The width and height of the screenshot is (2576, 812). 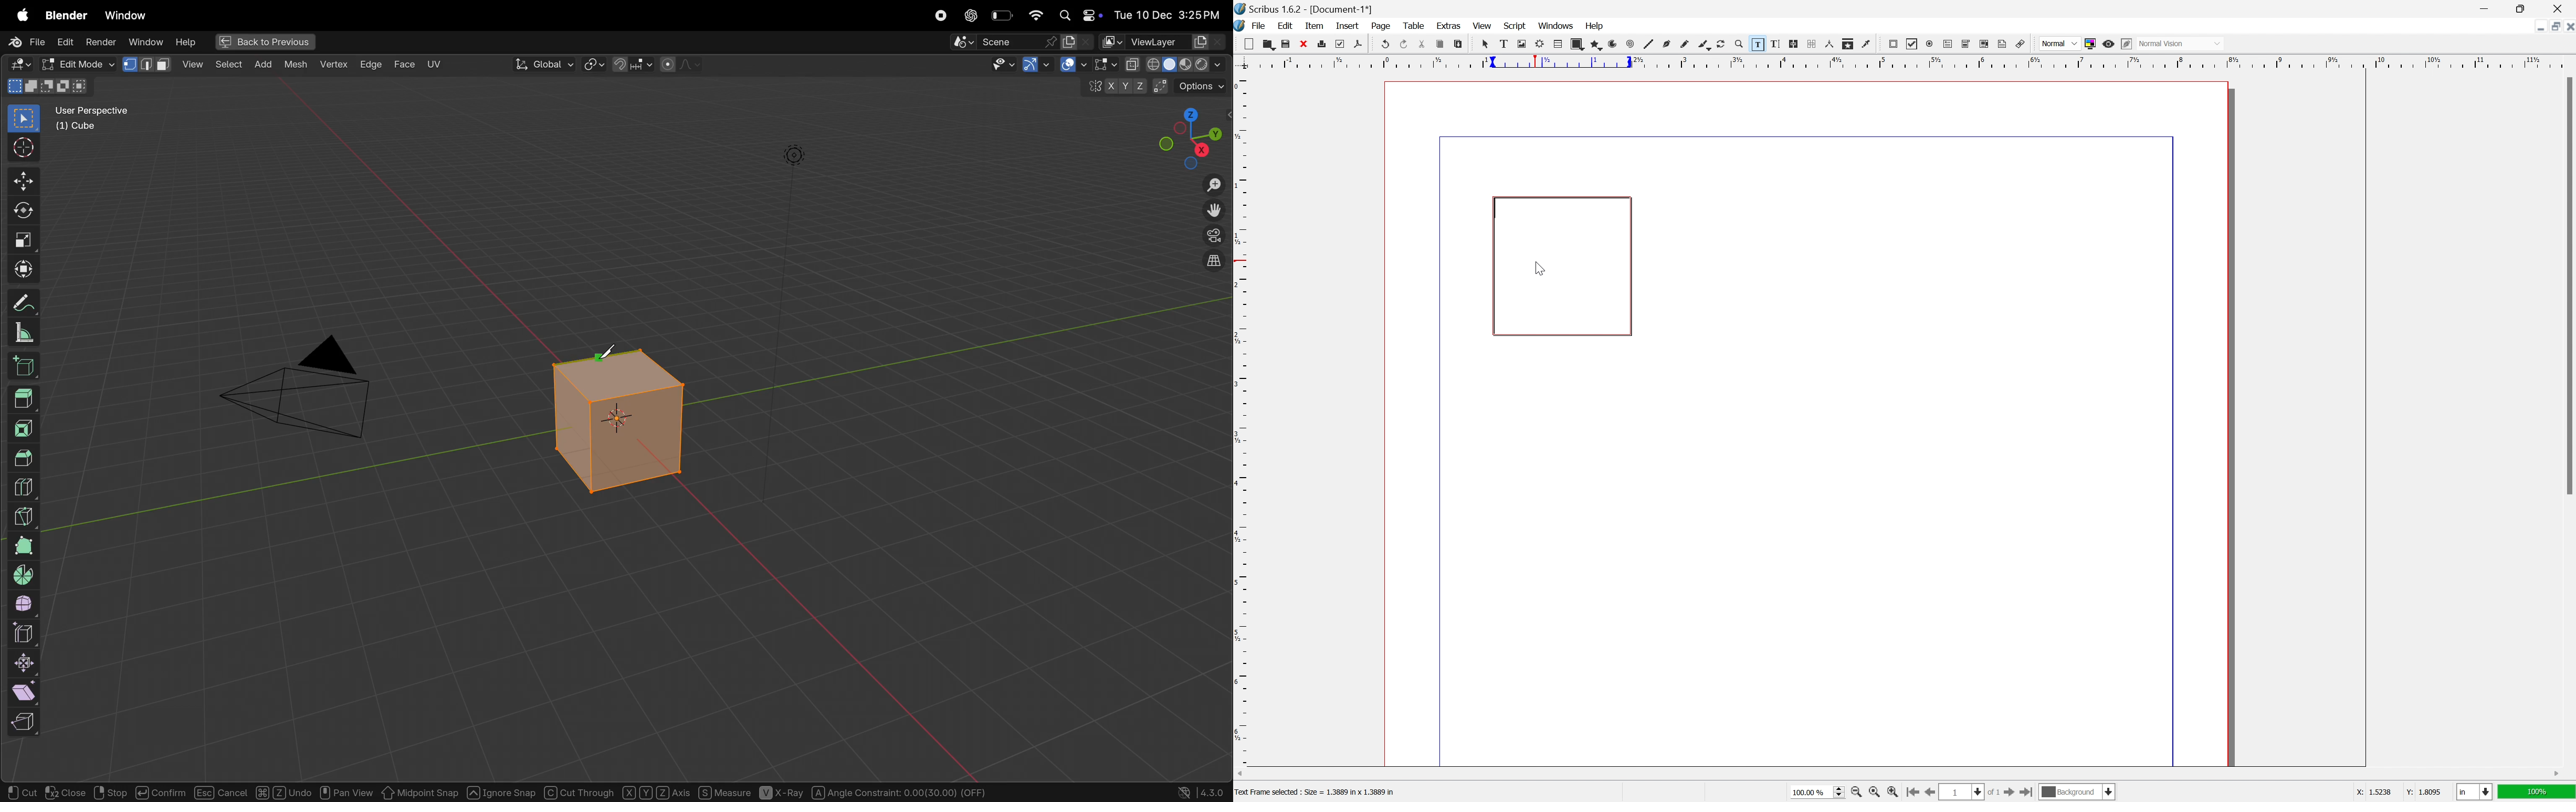 What do you see at coordinates (1810, 44) in the screenshot?
I see `unlink text frames` at bounding box center [1810, 44].